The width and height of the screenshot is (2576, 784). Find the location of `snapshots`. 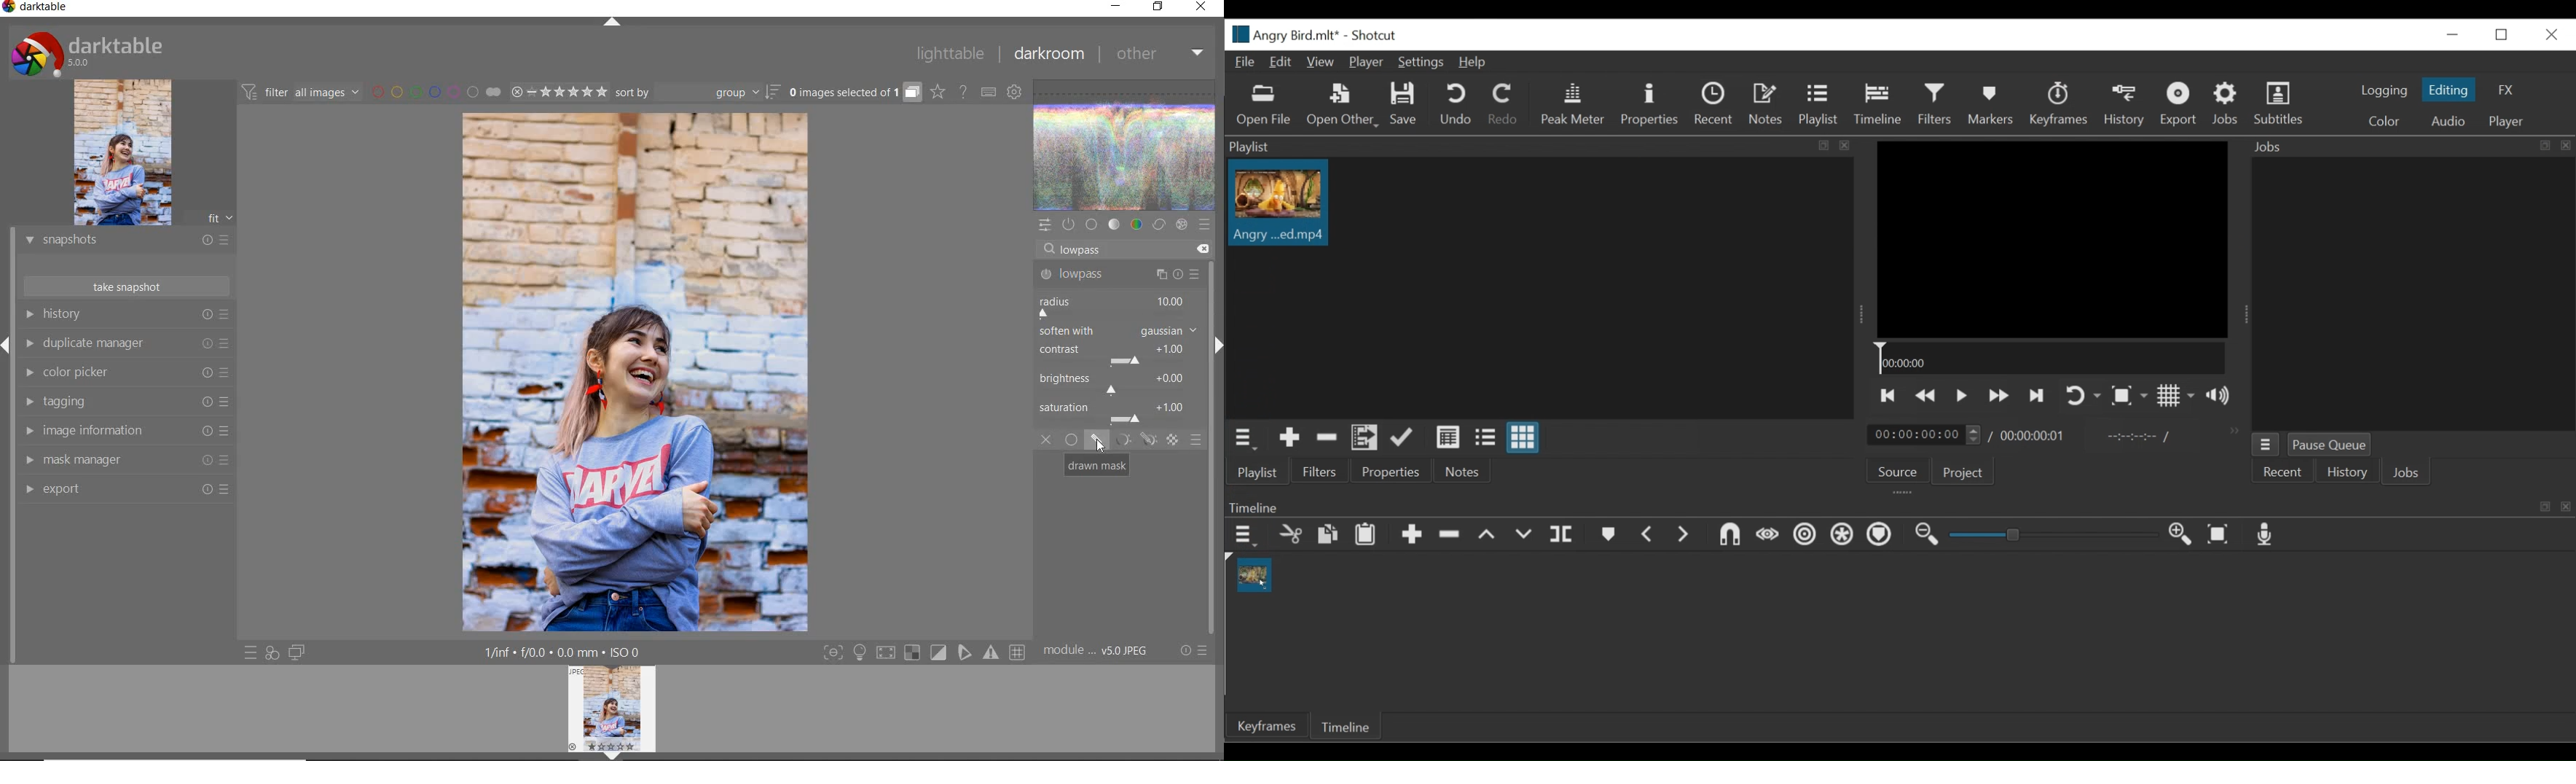

snapshots is located at coordinates (126, 243).